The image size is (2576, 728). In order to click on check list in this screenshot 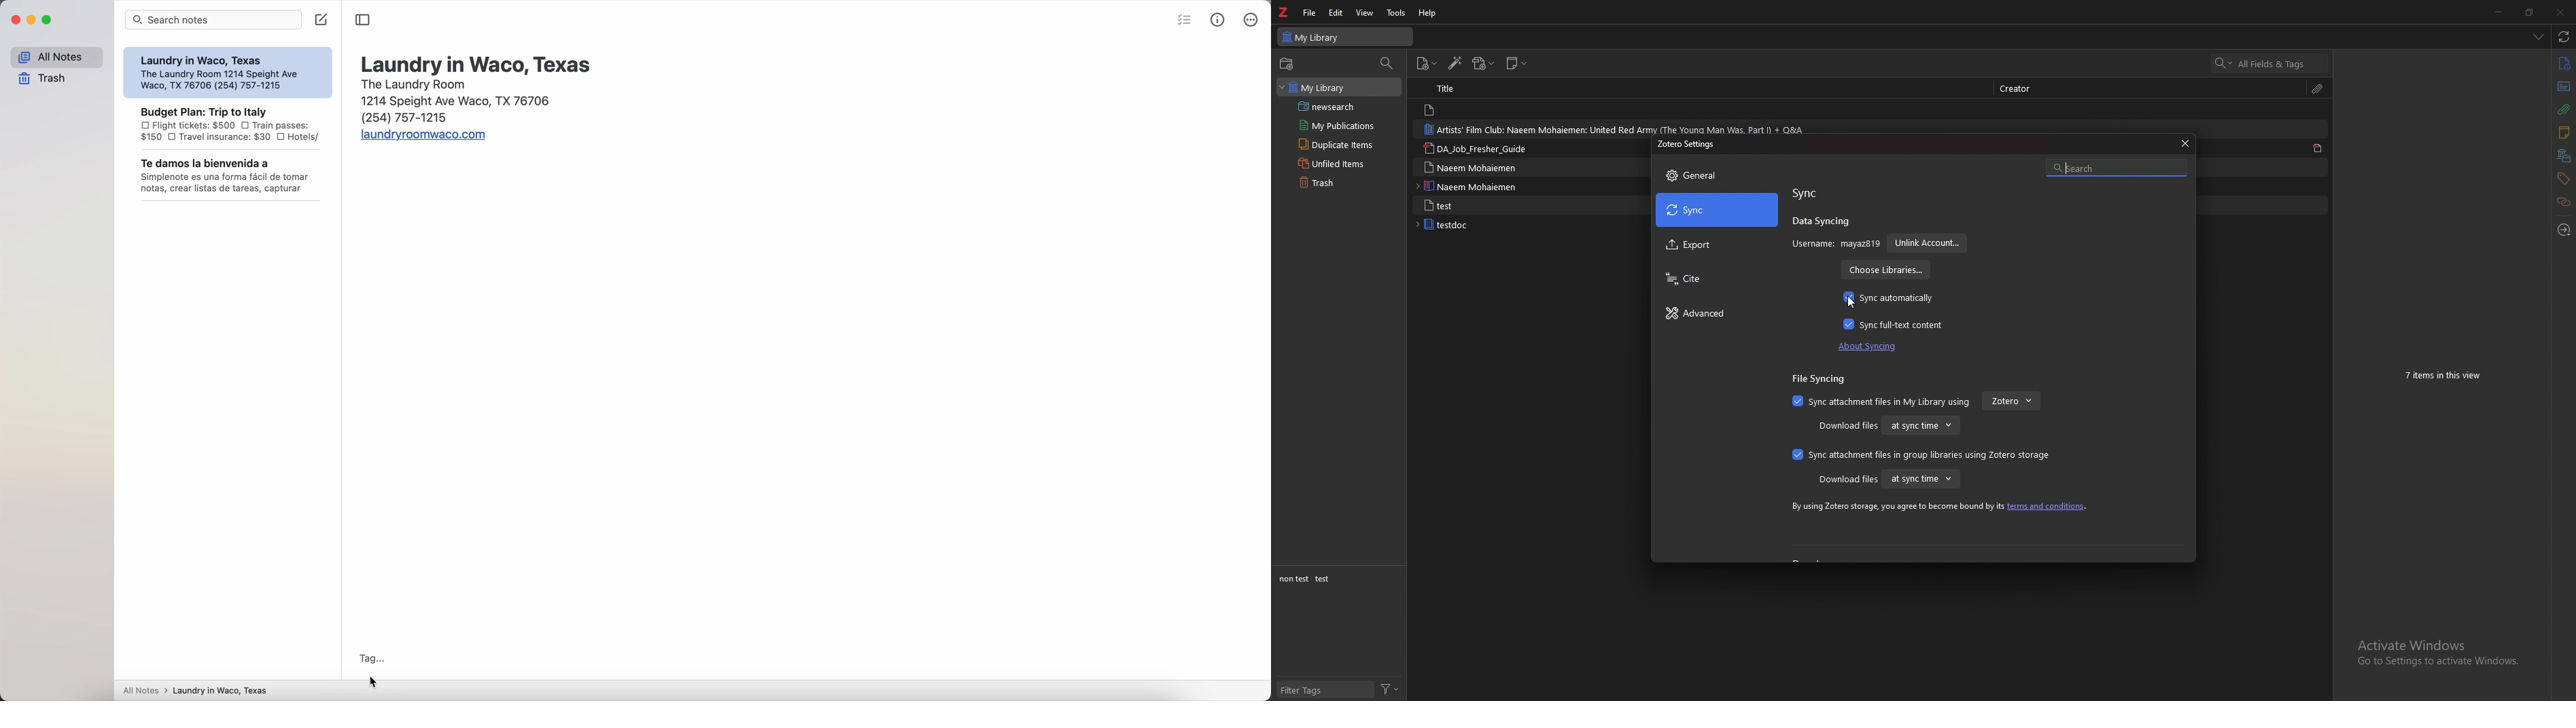, I will do `click(1186, 19)`.